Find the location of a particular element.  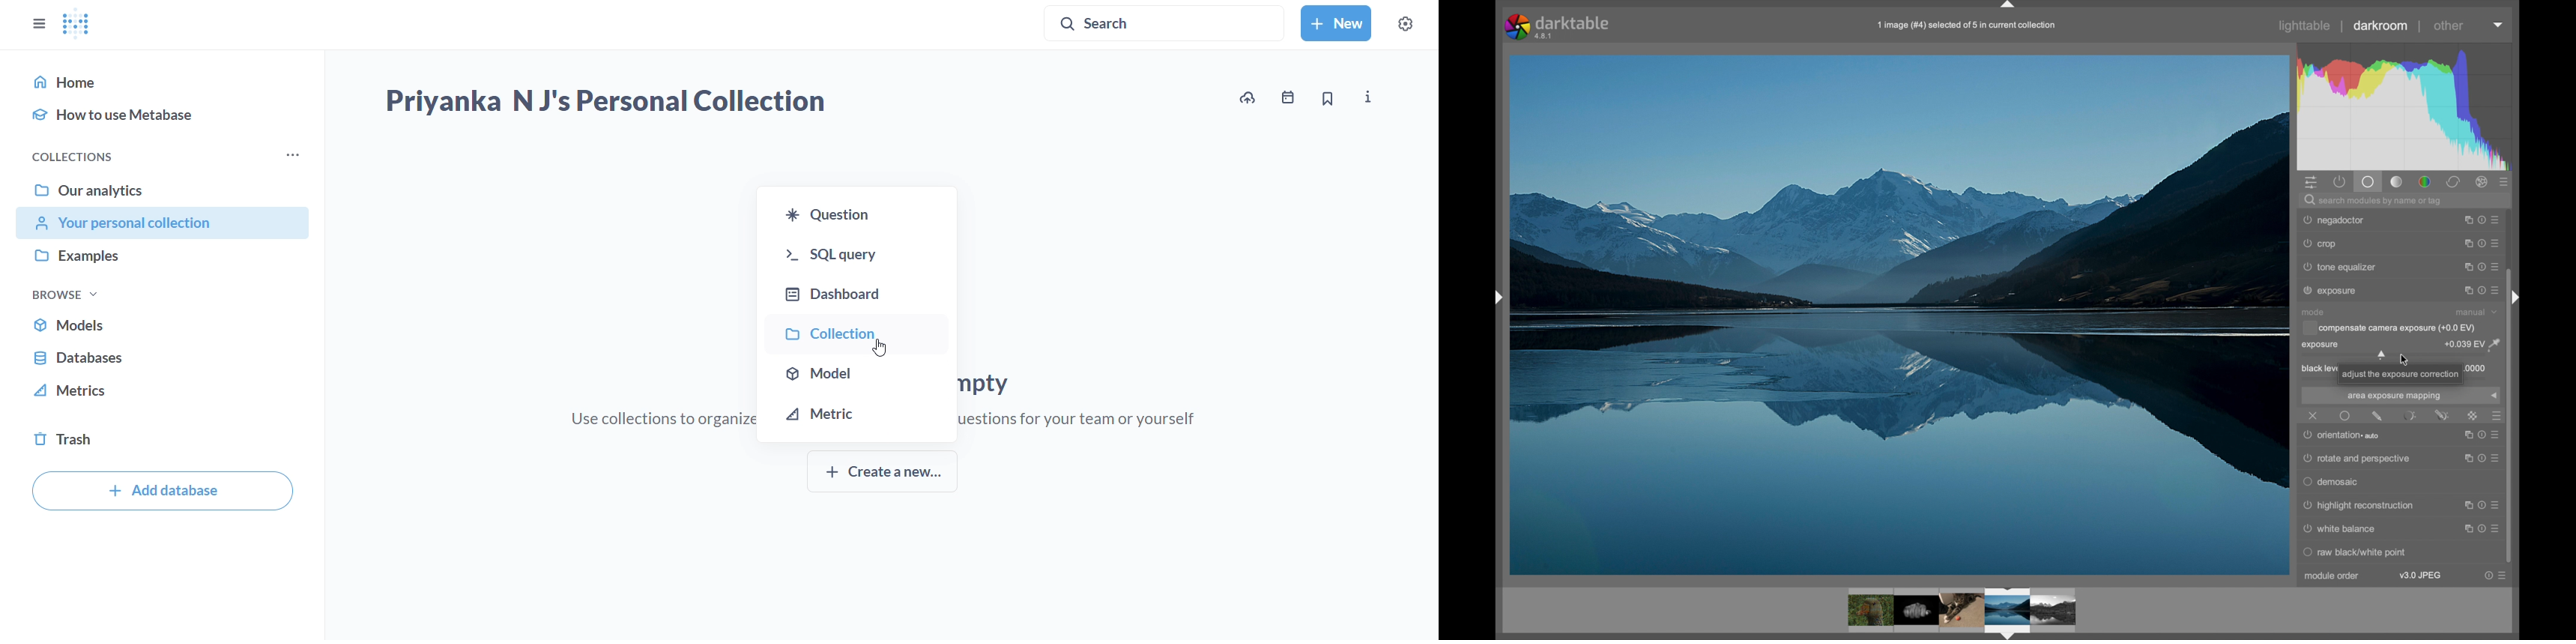

filename is located at coordinates (1967, 25).